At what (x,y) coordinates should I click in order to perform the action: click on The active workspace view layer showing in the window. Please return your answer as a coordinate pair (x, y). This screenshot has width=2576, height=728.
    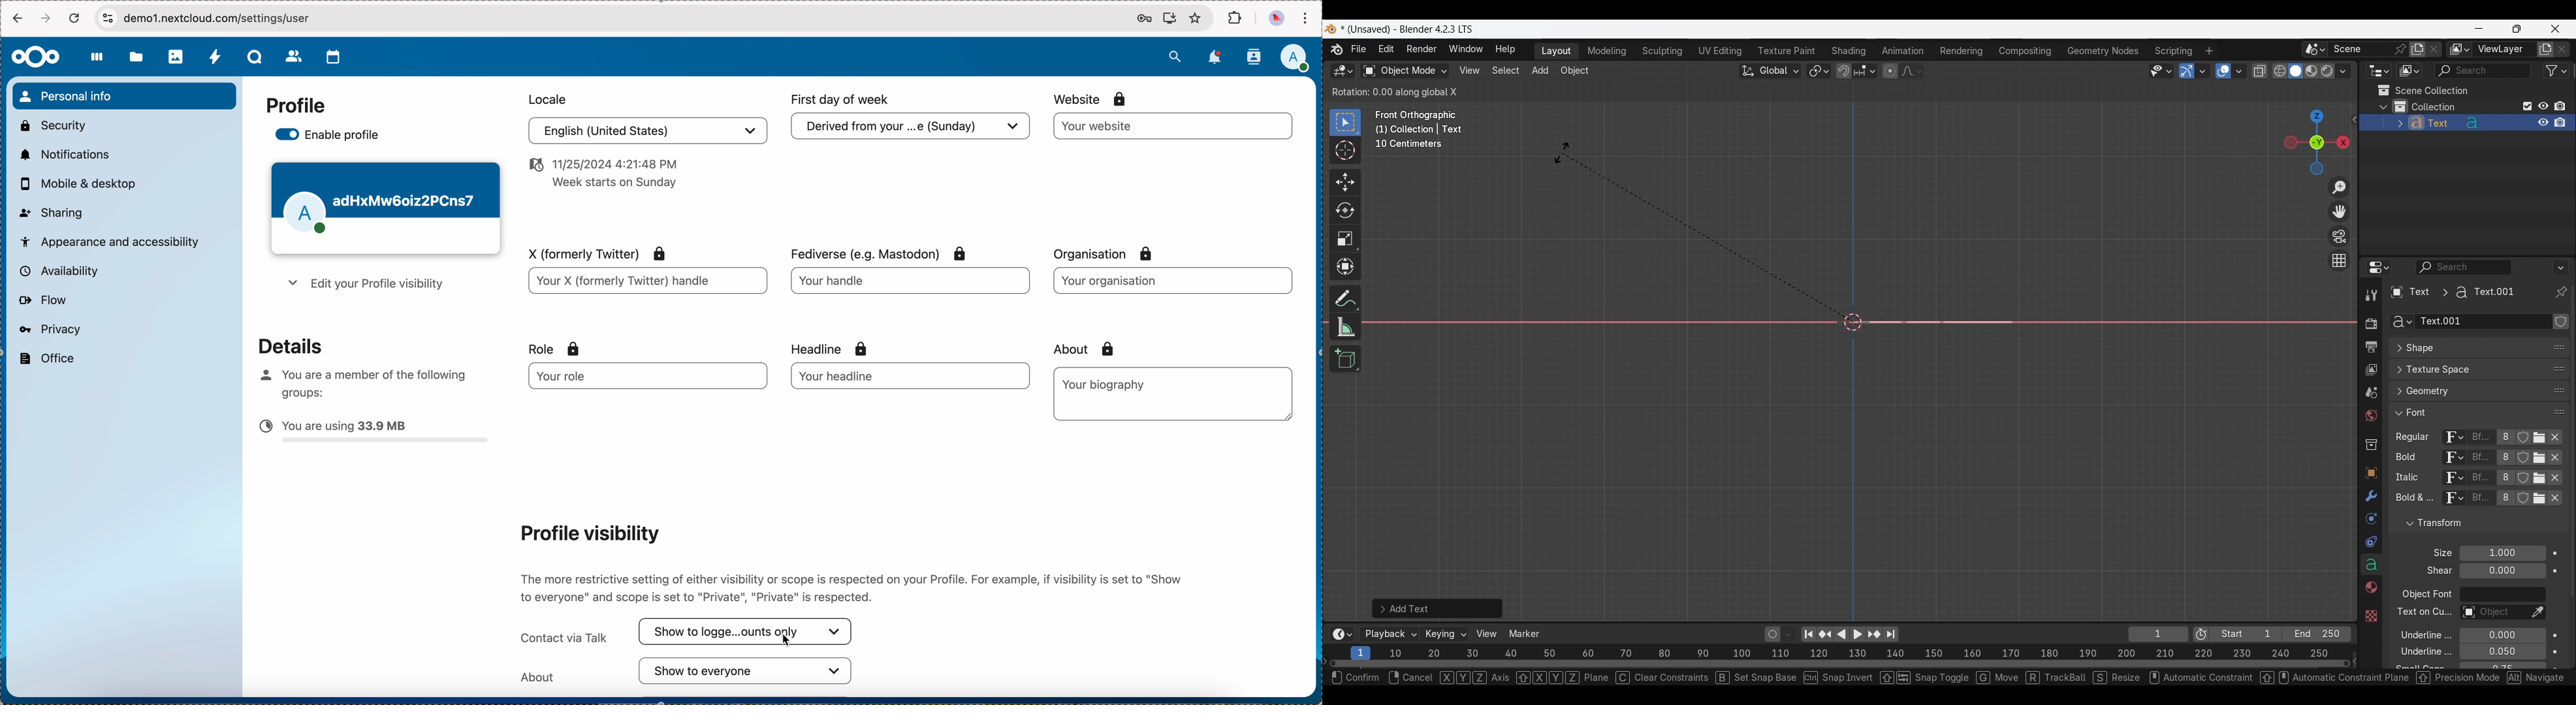
    Looking at the image, I should click on (2460, 49).